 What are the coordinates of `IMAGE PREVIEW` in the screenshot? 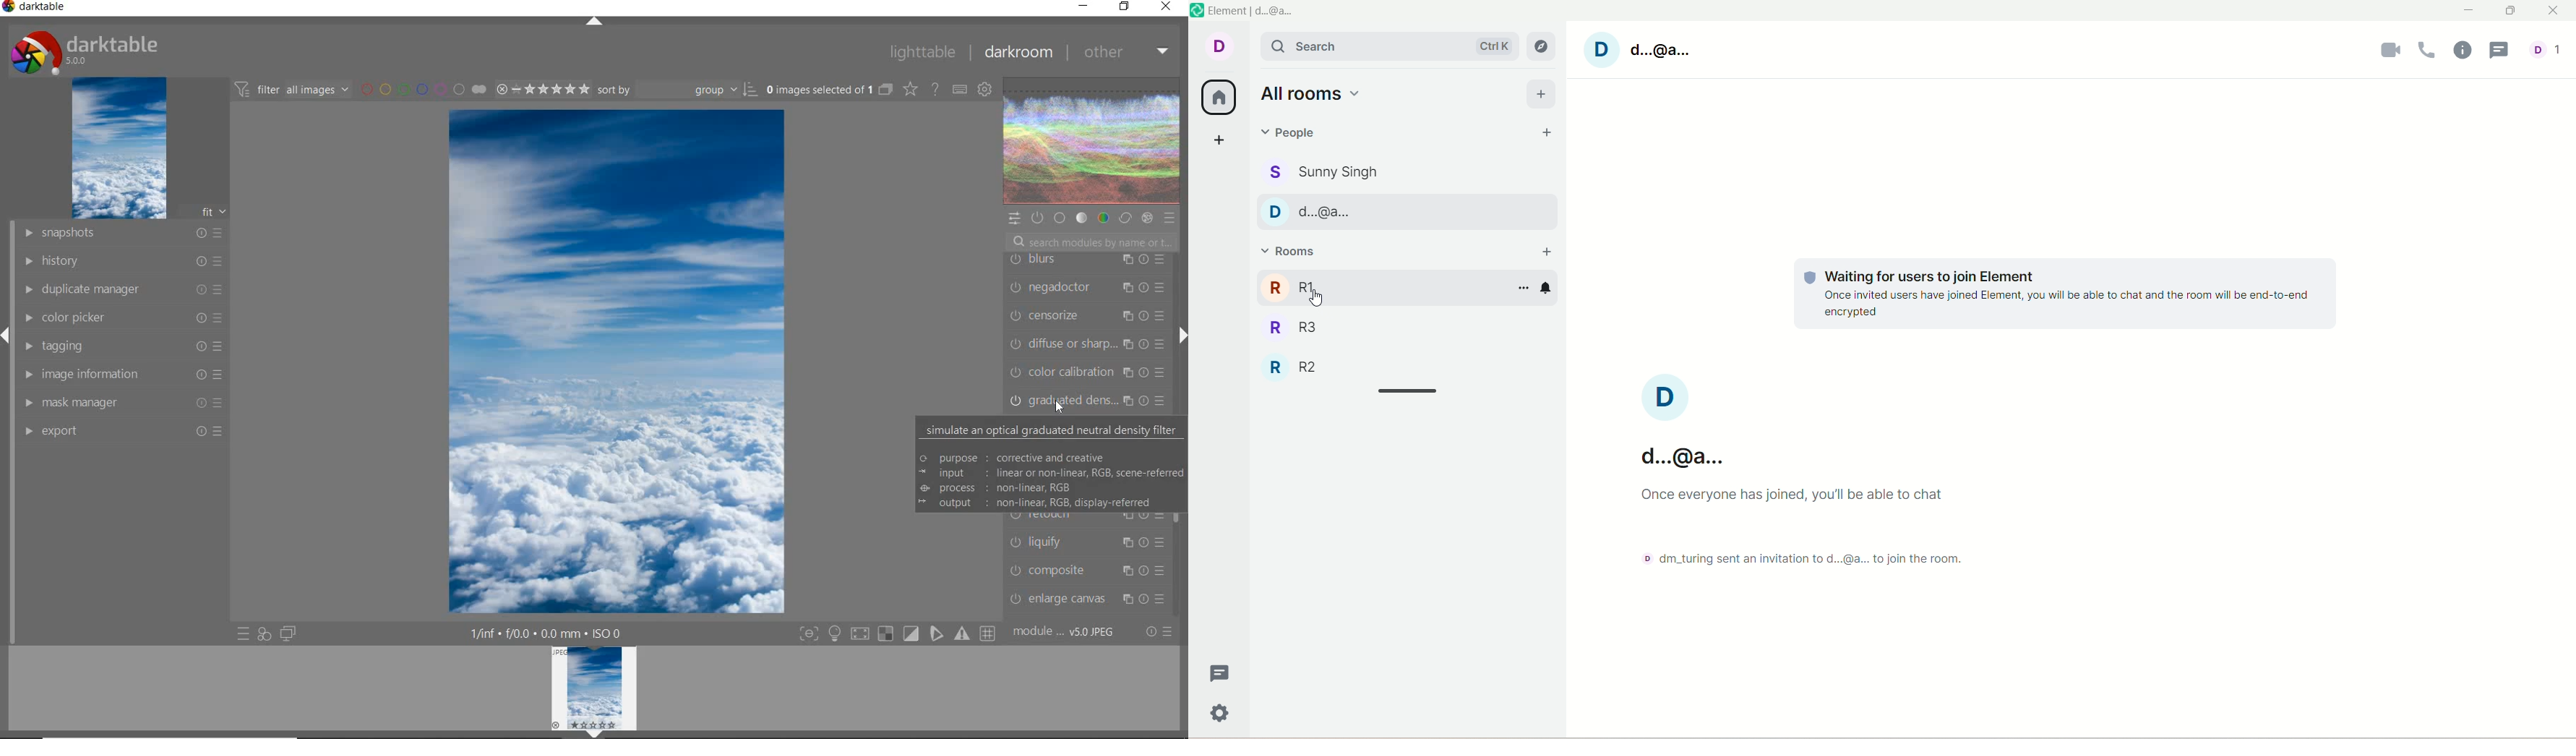 It's located at (594, 687).